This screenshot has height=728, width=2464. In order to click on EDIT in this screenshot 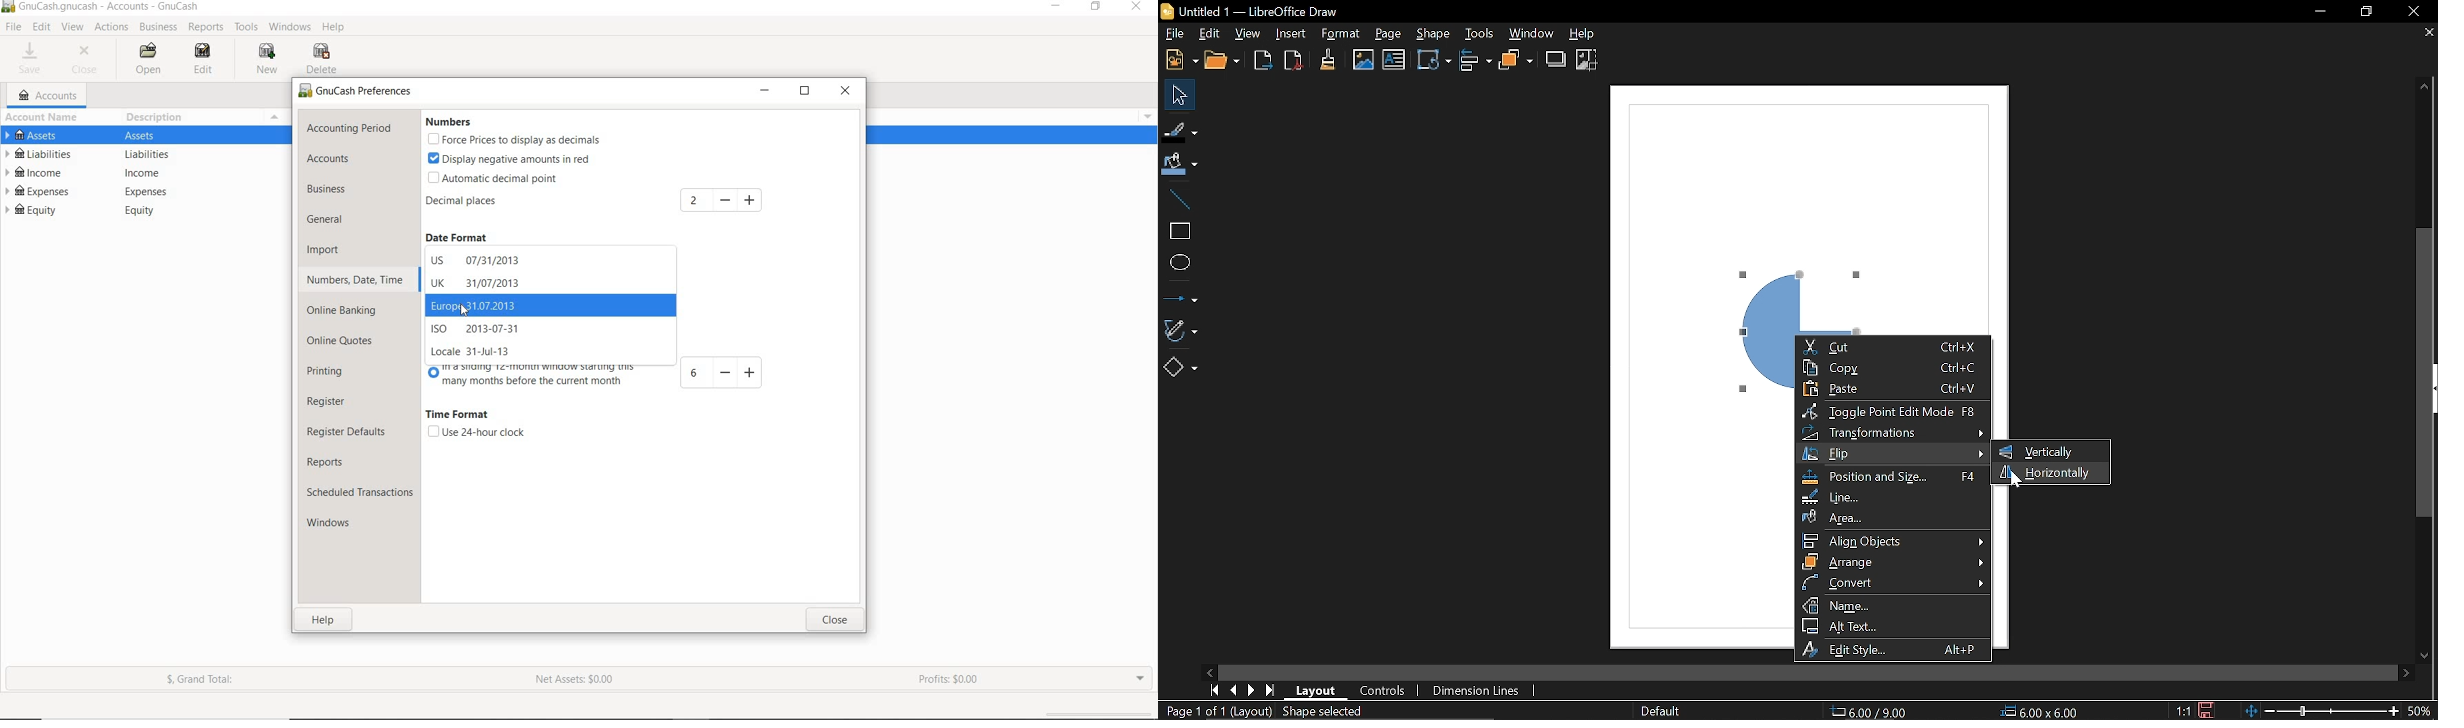, I will do `click(41, 27)`.